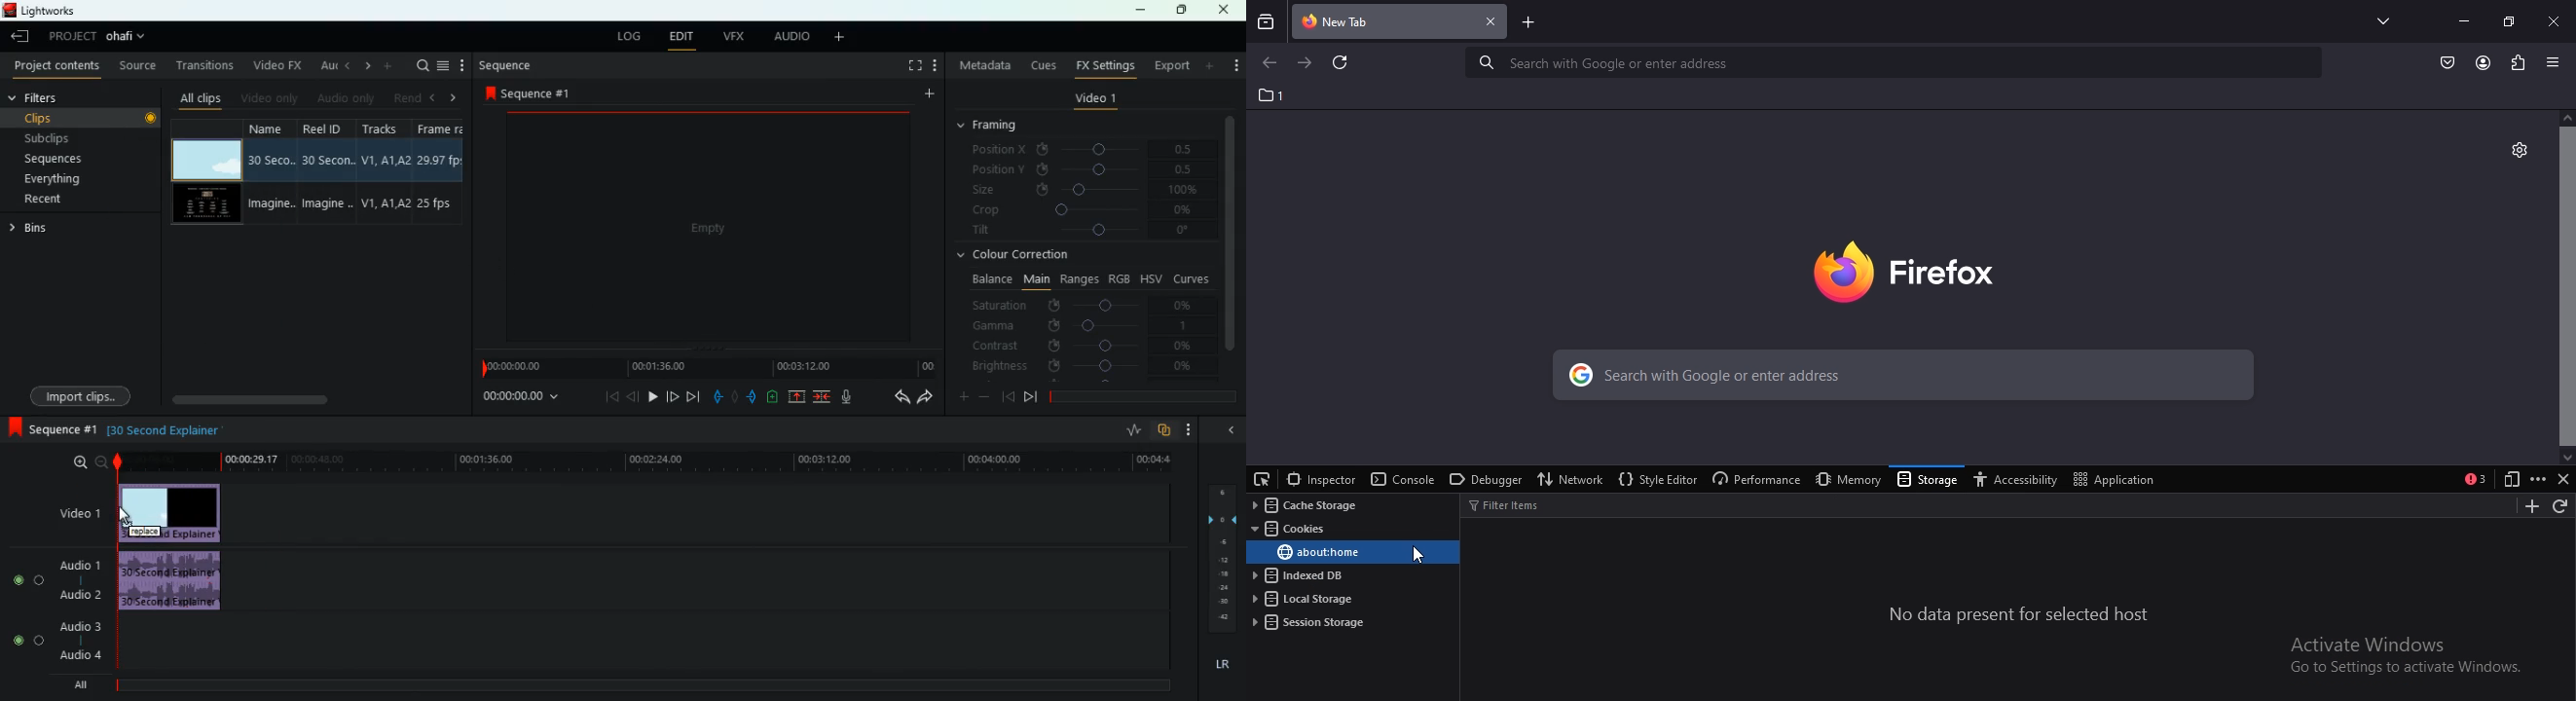 The image size is (2576, 728). What do you see at coordinates (737, 399) in the screenshot?
I see `hold` at bounding box center [737, 399].